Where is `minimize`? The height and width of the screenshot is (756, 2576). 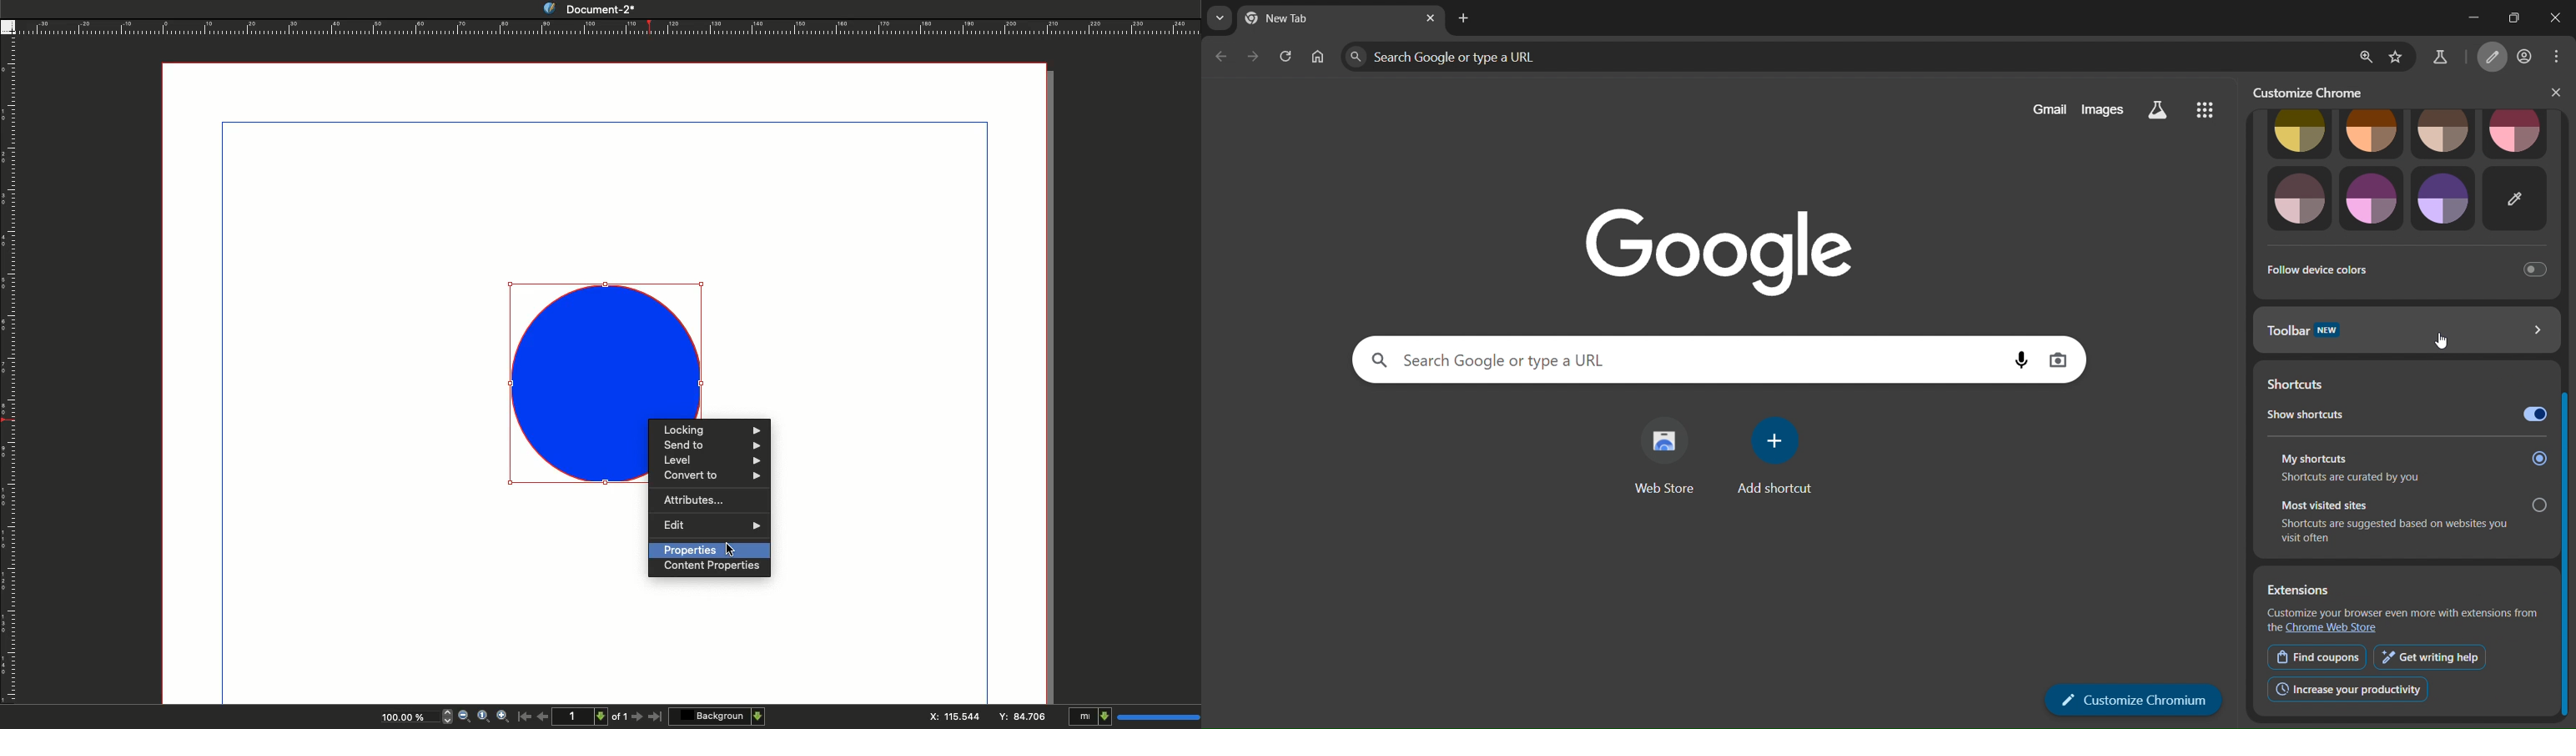
minimize is located at coordinates (2467, 12).